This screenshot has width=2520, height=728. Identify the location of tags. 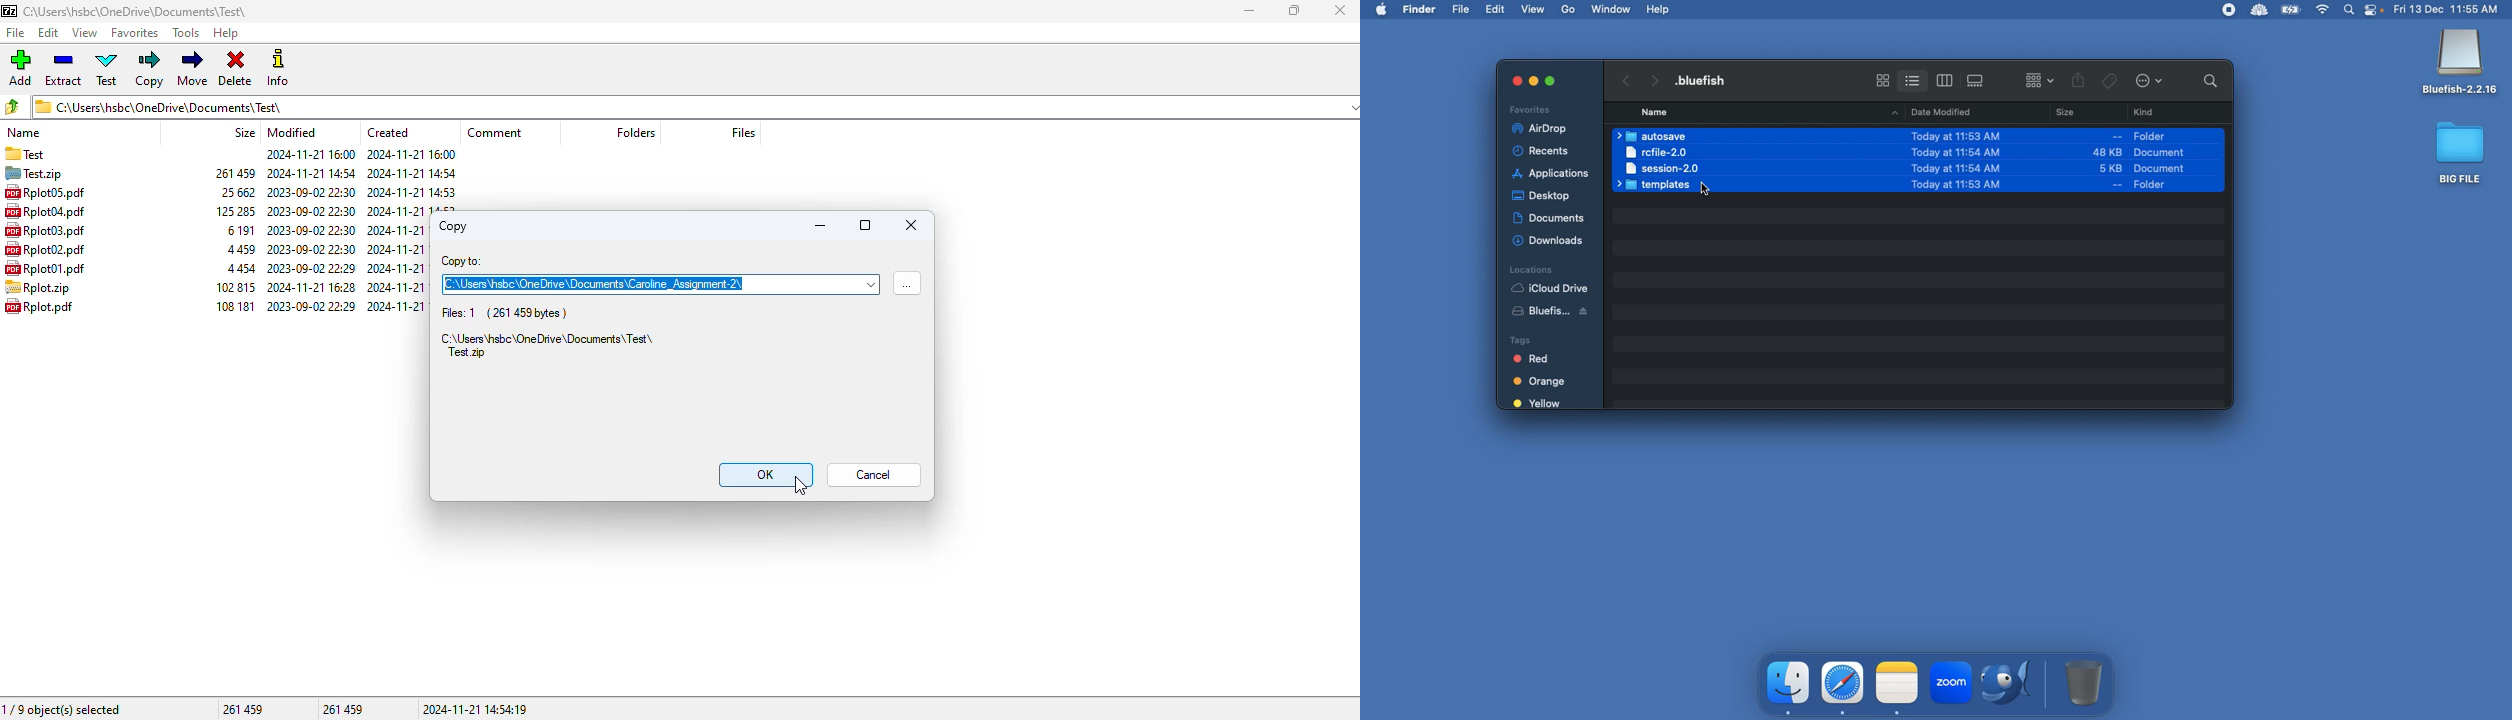
(2110, 78).